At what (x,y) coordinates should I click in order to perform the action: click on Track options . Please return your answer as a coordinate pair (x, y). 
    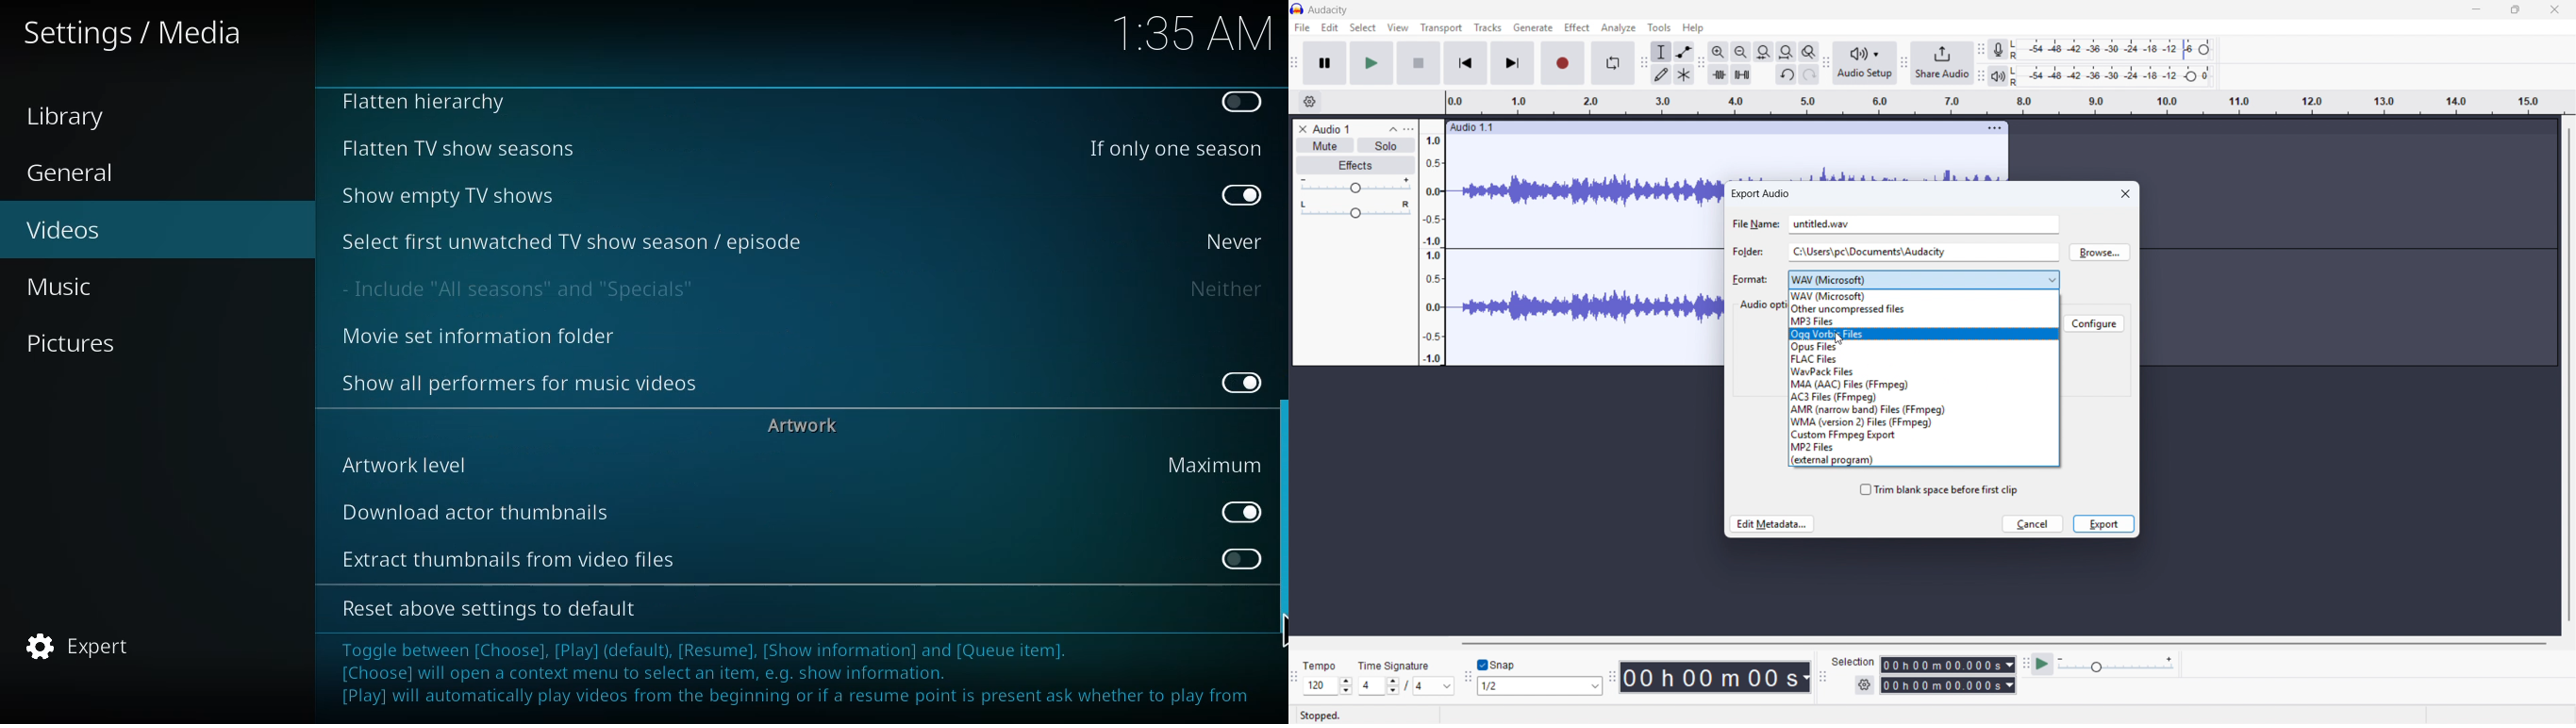
    Looking at the image, I should click on (1994, 127).